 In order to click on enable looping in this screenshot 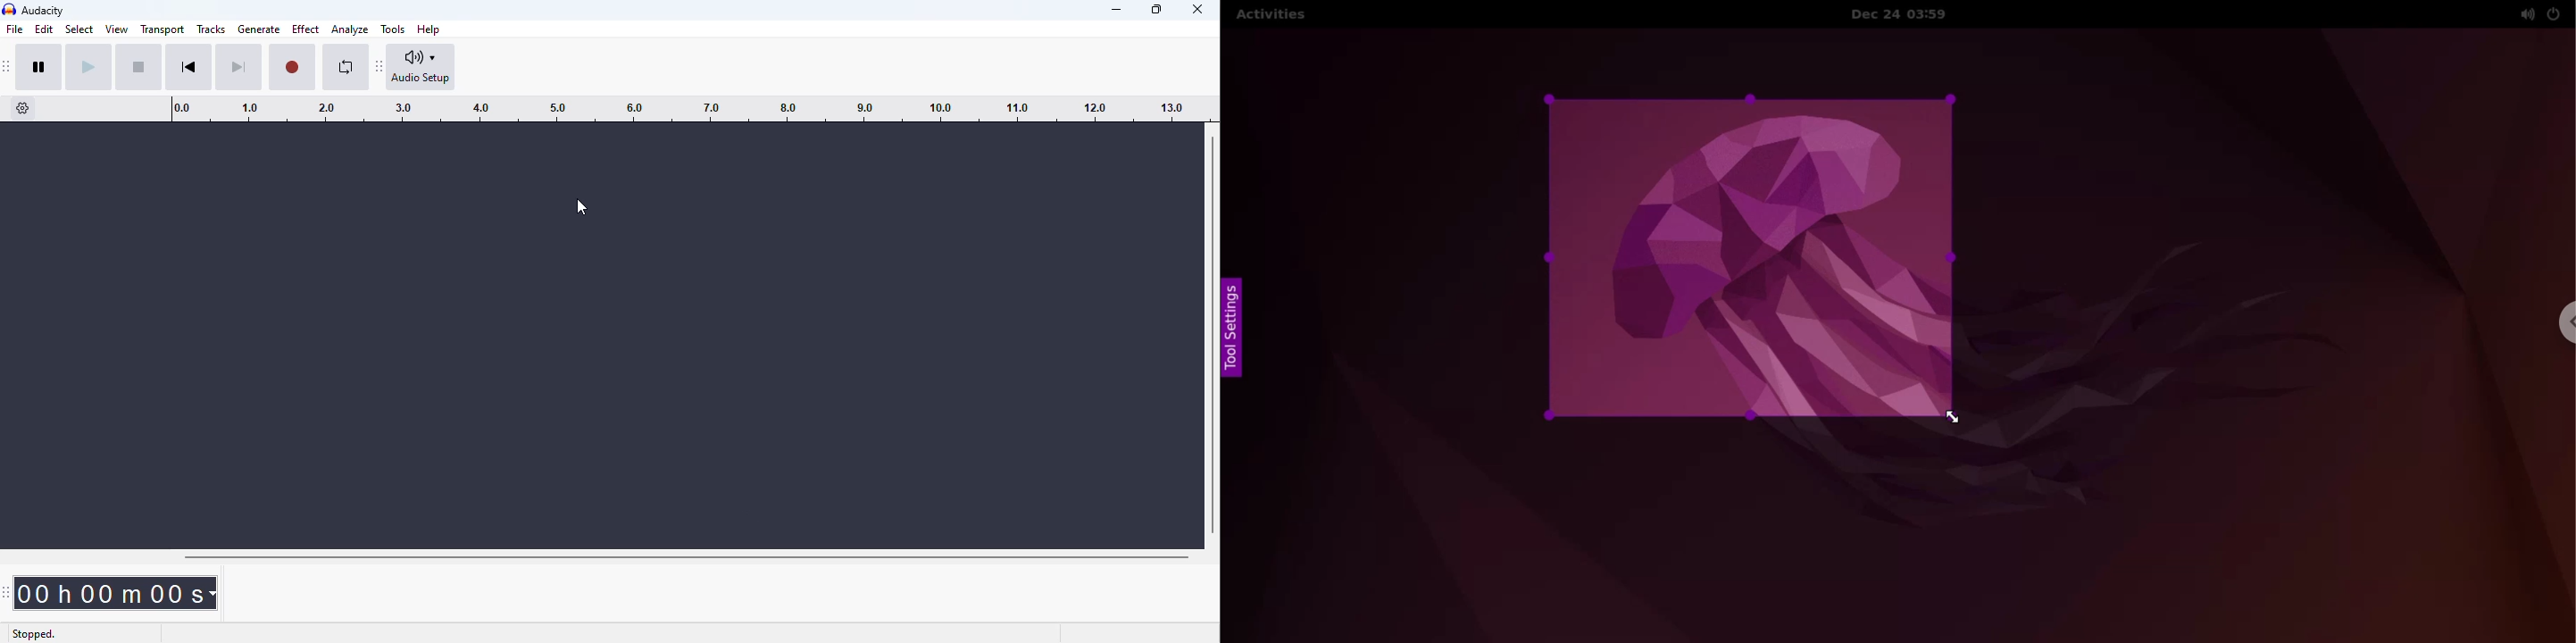, I will do `click(346, 67)`.